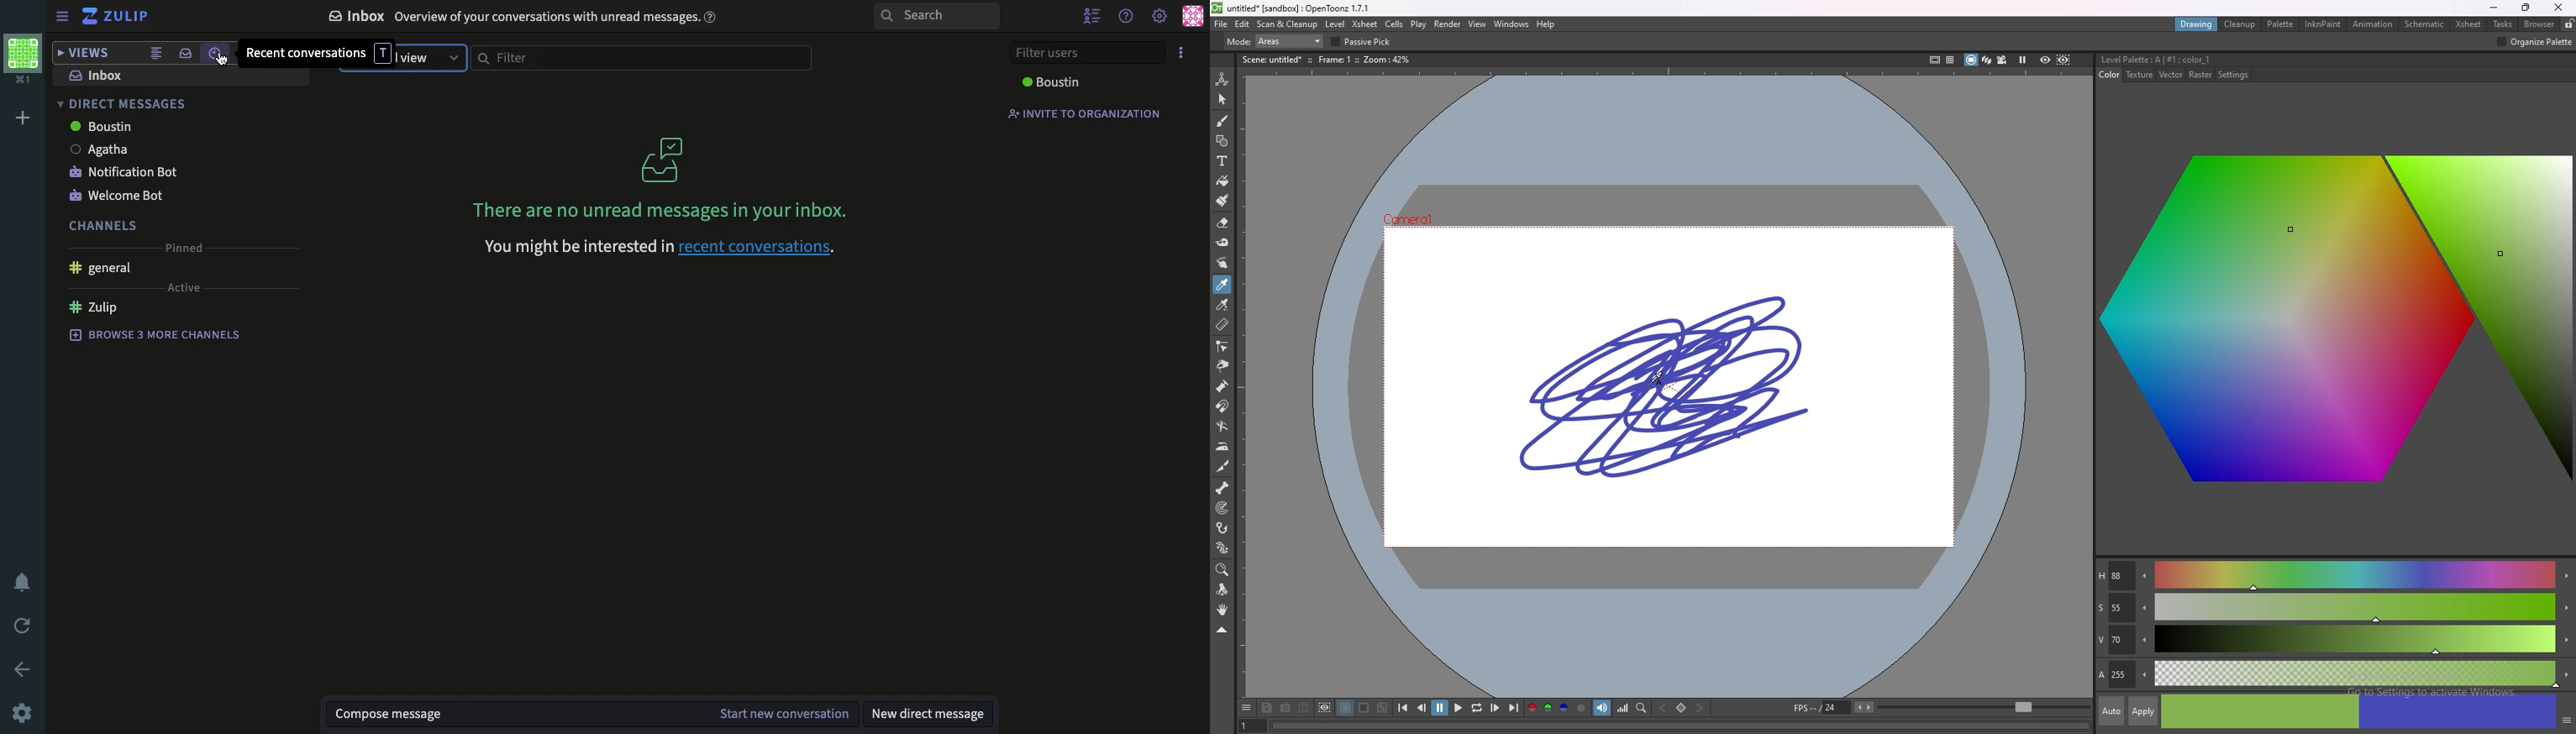 The width and height of the screenshot is (2576, 756). What do you see at coordinates (1329, 58) in the screenshot?
I see `description` at bounding box center [1329, 58].